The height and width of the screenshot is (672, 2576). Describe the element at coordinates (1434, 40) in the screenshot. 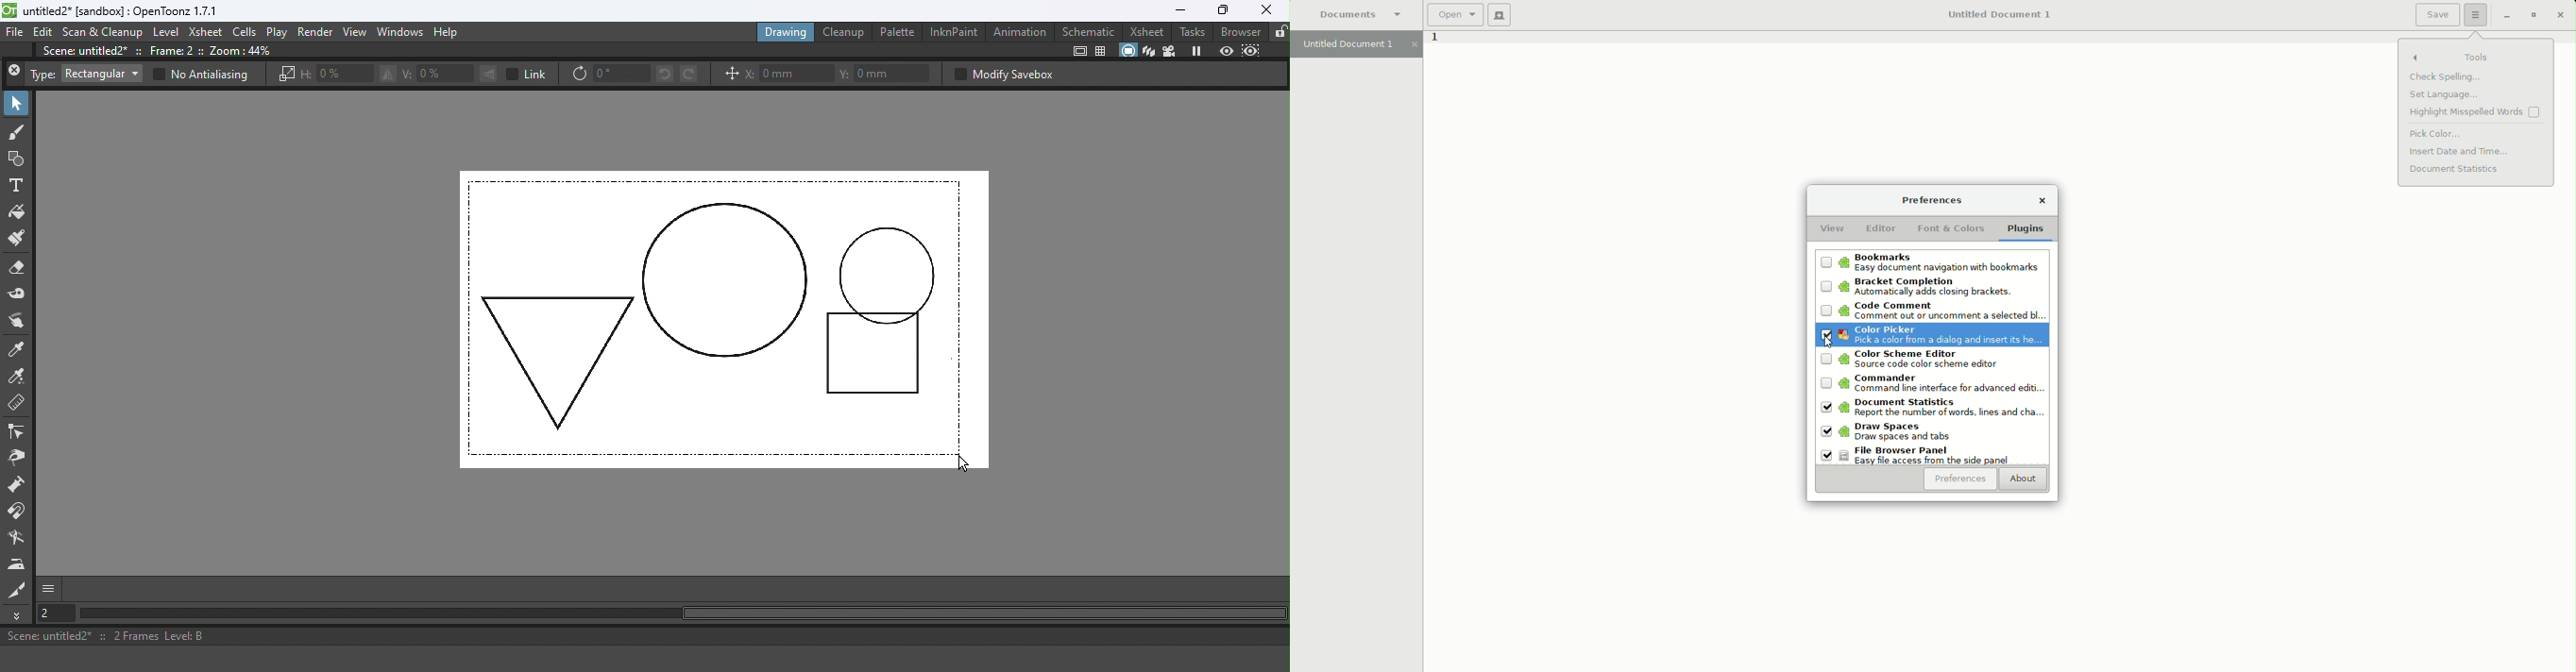

I see `1` at that location.